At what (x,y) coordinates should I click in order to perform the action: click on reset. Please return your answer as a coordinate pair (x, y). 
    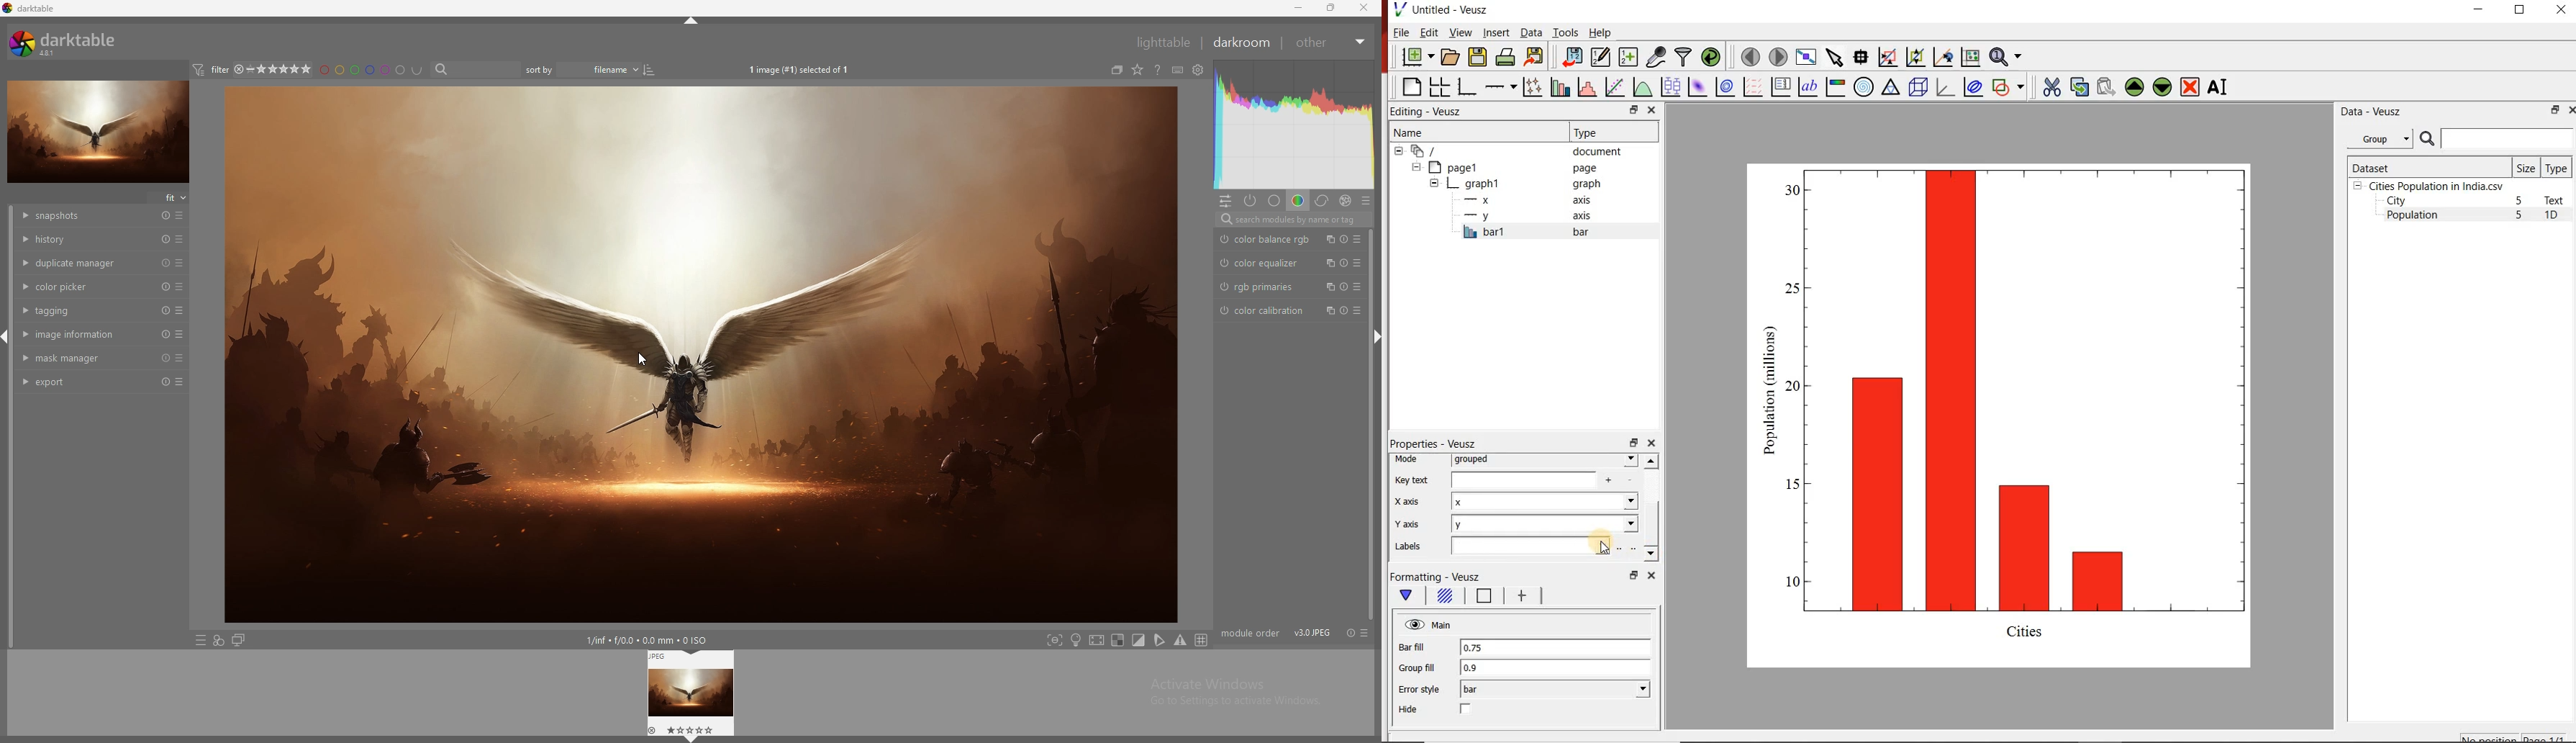
    Looking at the image, I should click on (165, 263).